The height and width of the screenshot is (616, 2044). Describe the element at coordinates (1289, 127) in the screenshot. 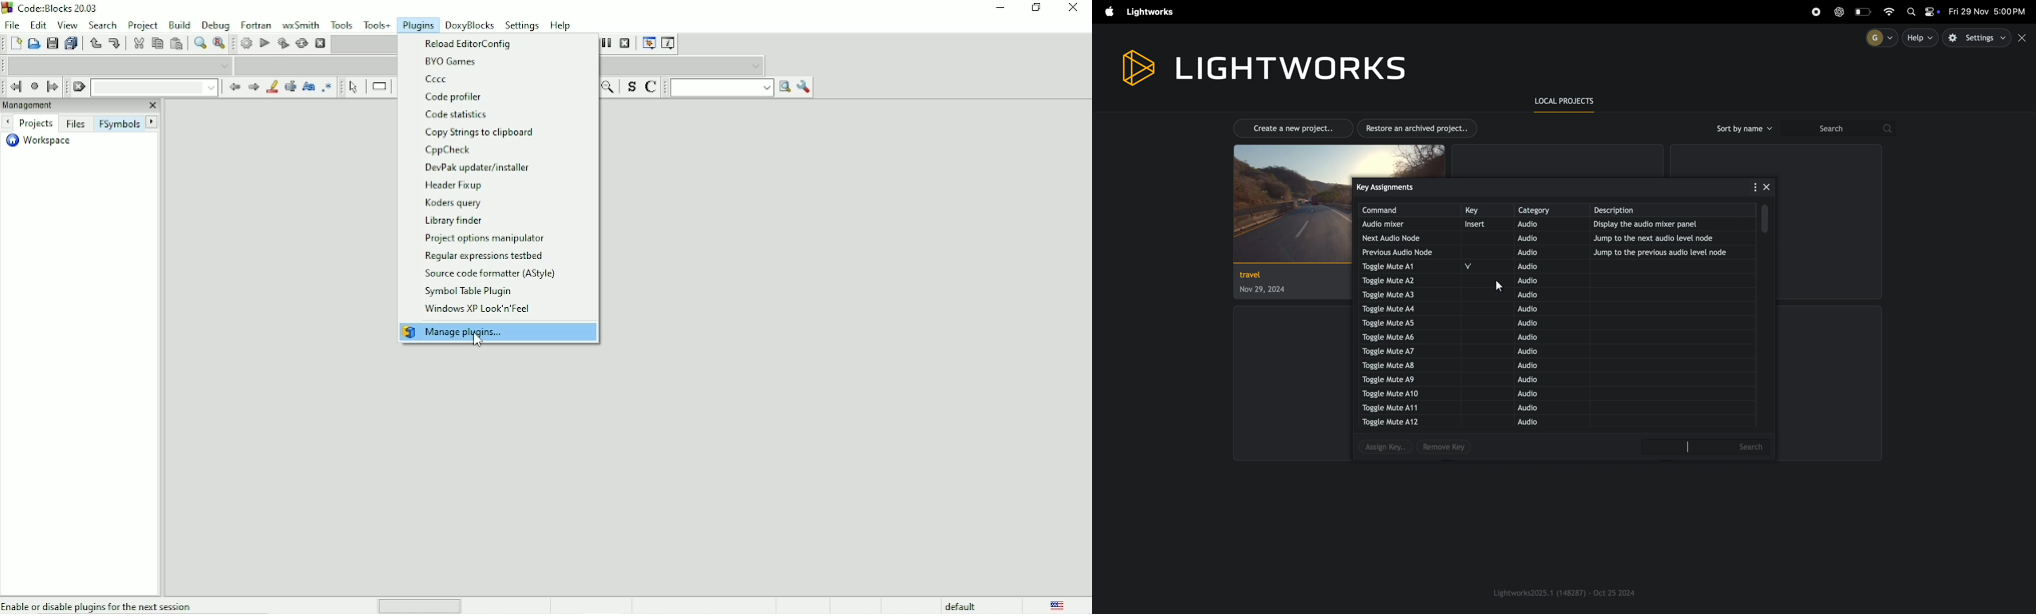

I see `create new project` at that location.